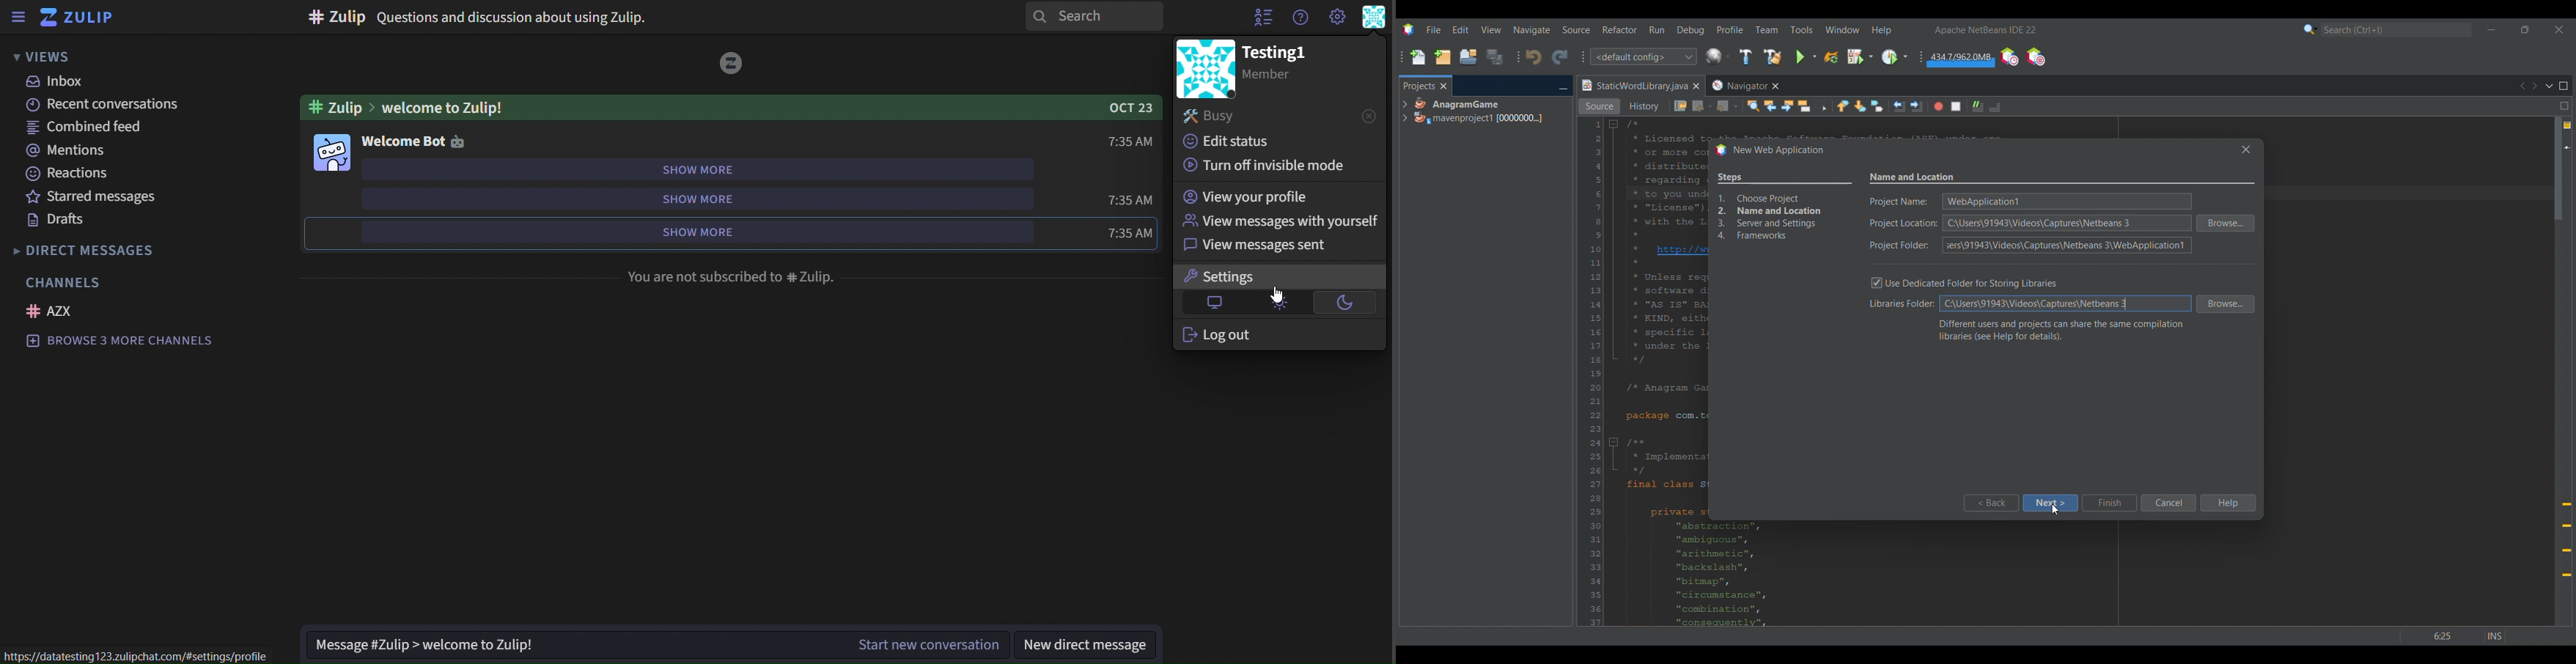 The height and width of the screenshot is (672, 2576). I want to click on view messages sent, so click(1254, 246).